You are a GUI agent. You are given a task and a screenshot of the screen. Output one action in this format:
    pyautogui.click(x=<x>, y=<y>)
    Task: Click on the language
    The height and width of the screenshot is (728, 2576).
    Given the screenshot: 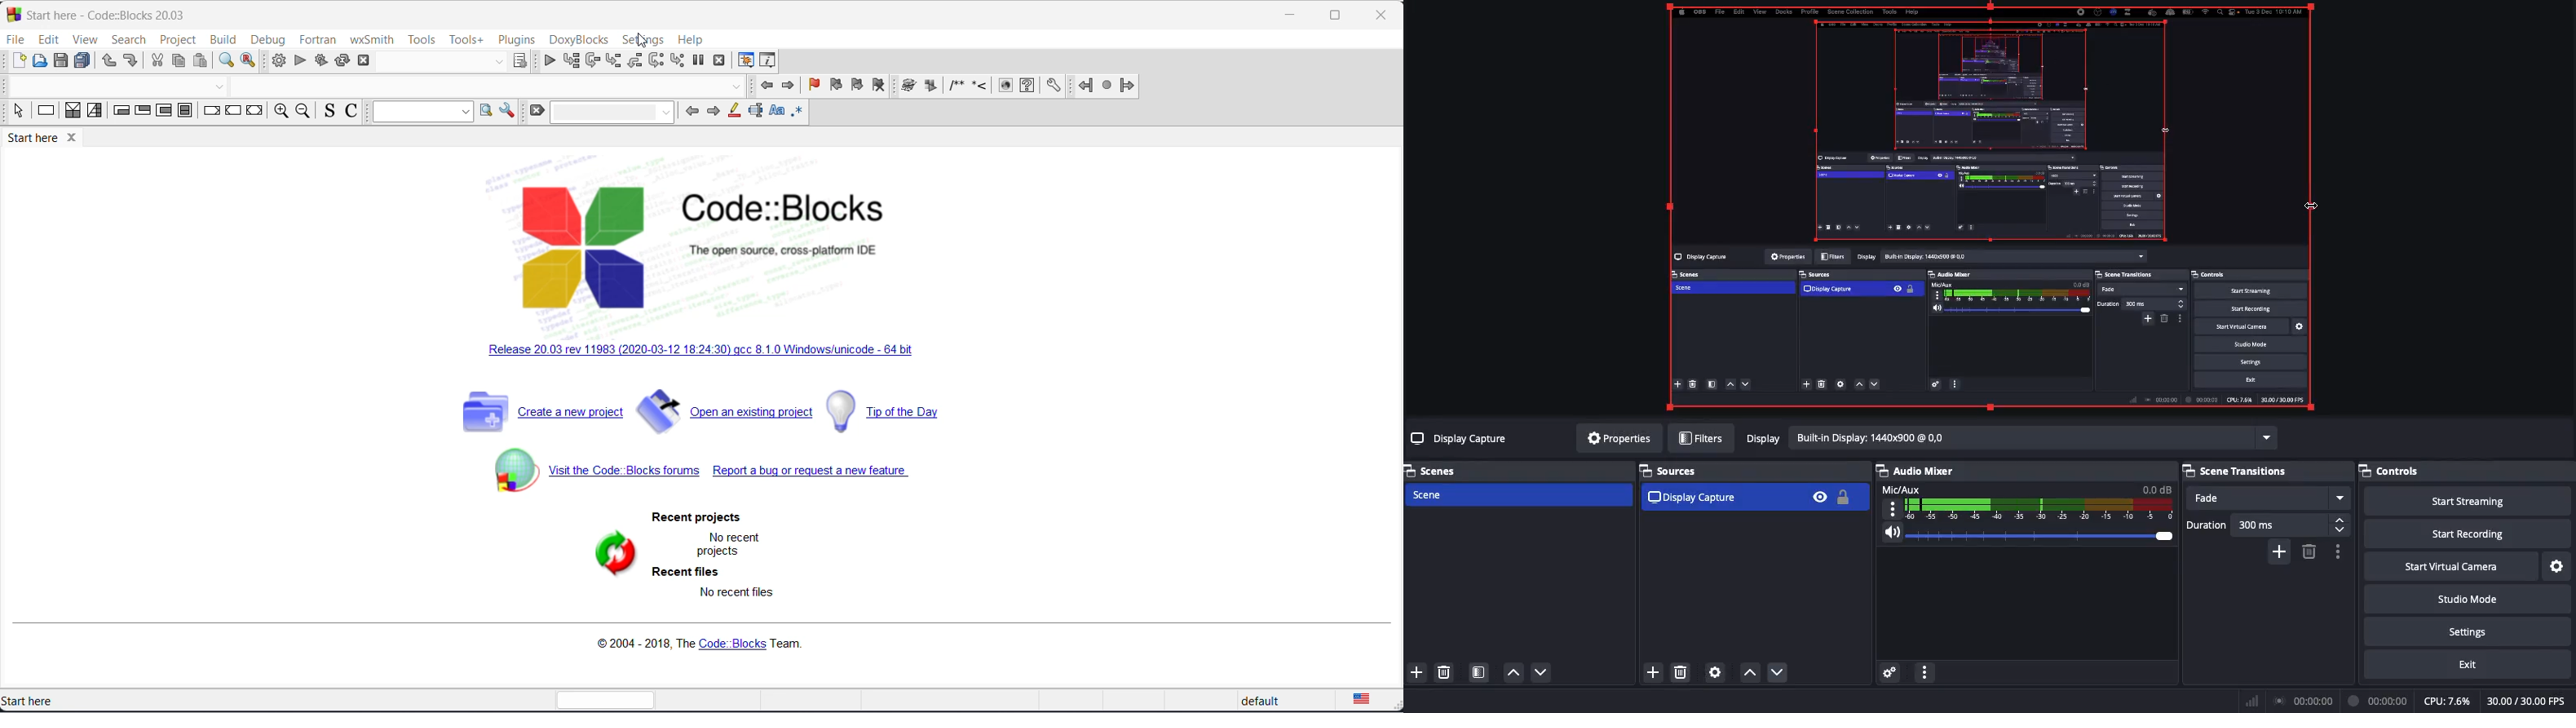 What is the action you would take?
    pyautogui.click(x=1368, y=701)
    